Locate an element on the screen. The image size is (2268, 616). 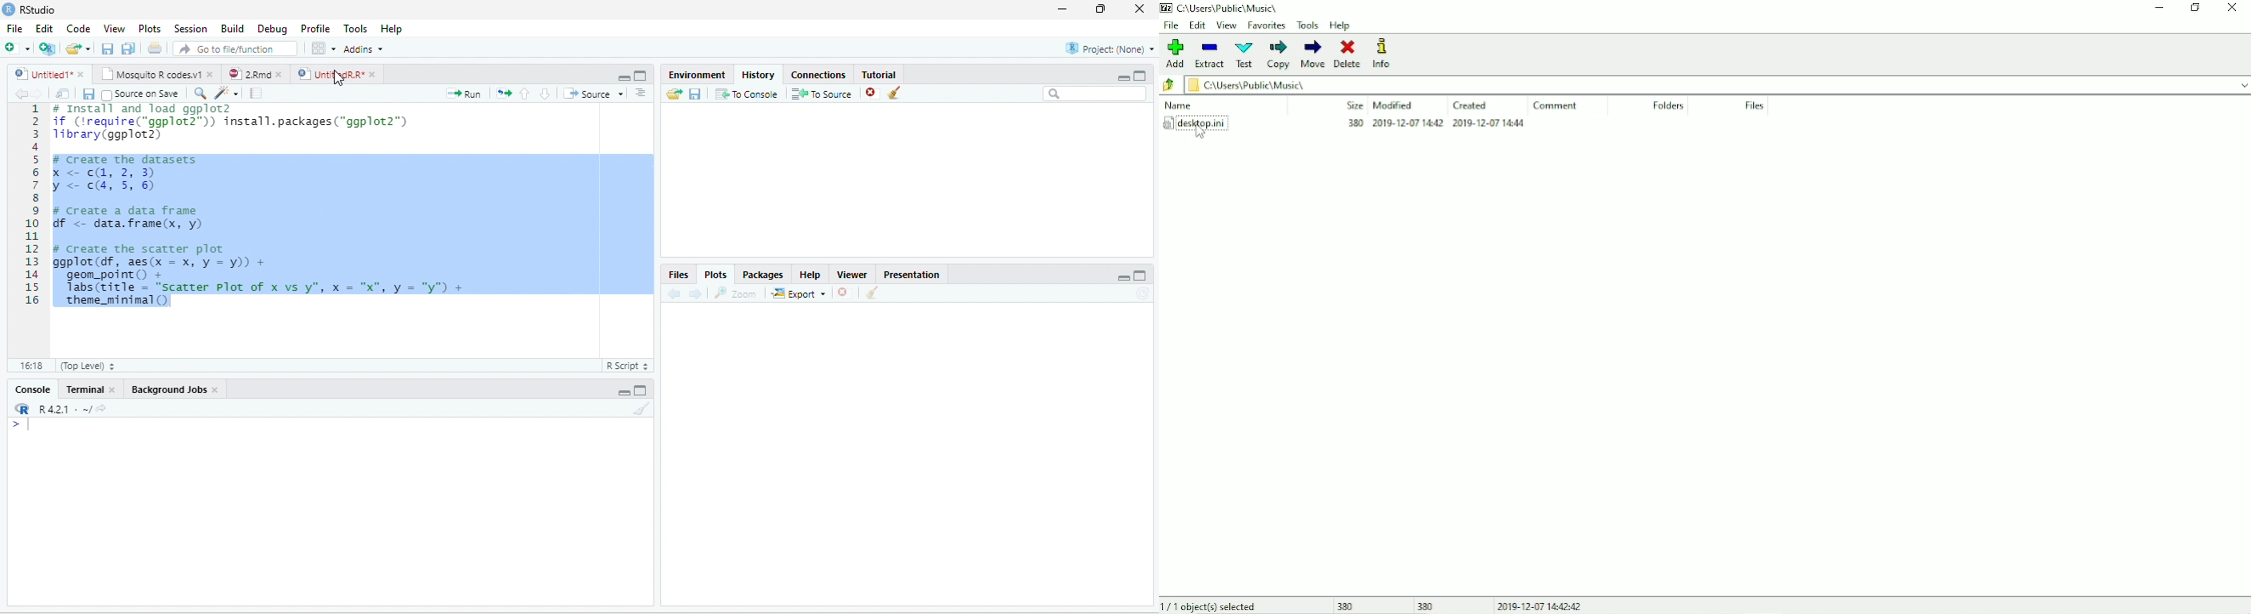
Show in new window is located at coordinates (64, 94).